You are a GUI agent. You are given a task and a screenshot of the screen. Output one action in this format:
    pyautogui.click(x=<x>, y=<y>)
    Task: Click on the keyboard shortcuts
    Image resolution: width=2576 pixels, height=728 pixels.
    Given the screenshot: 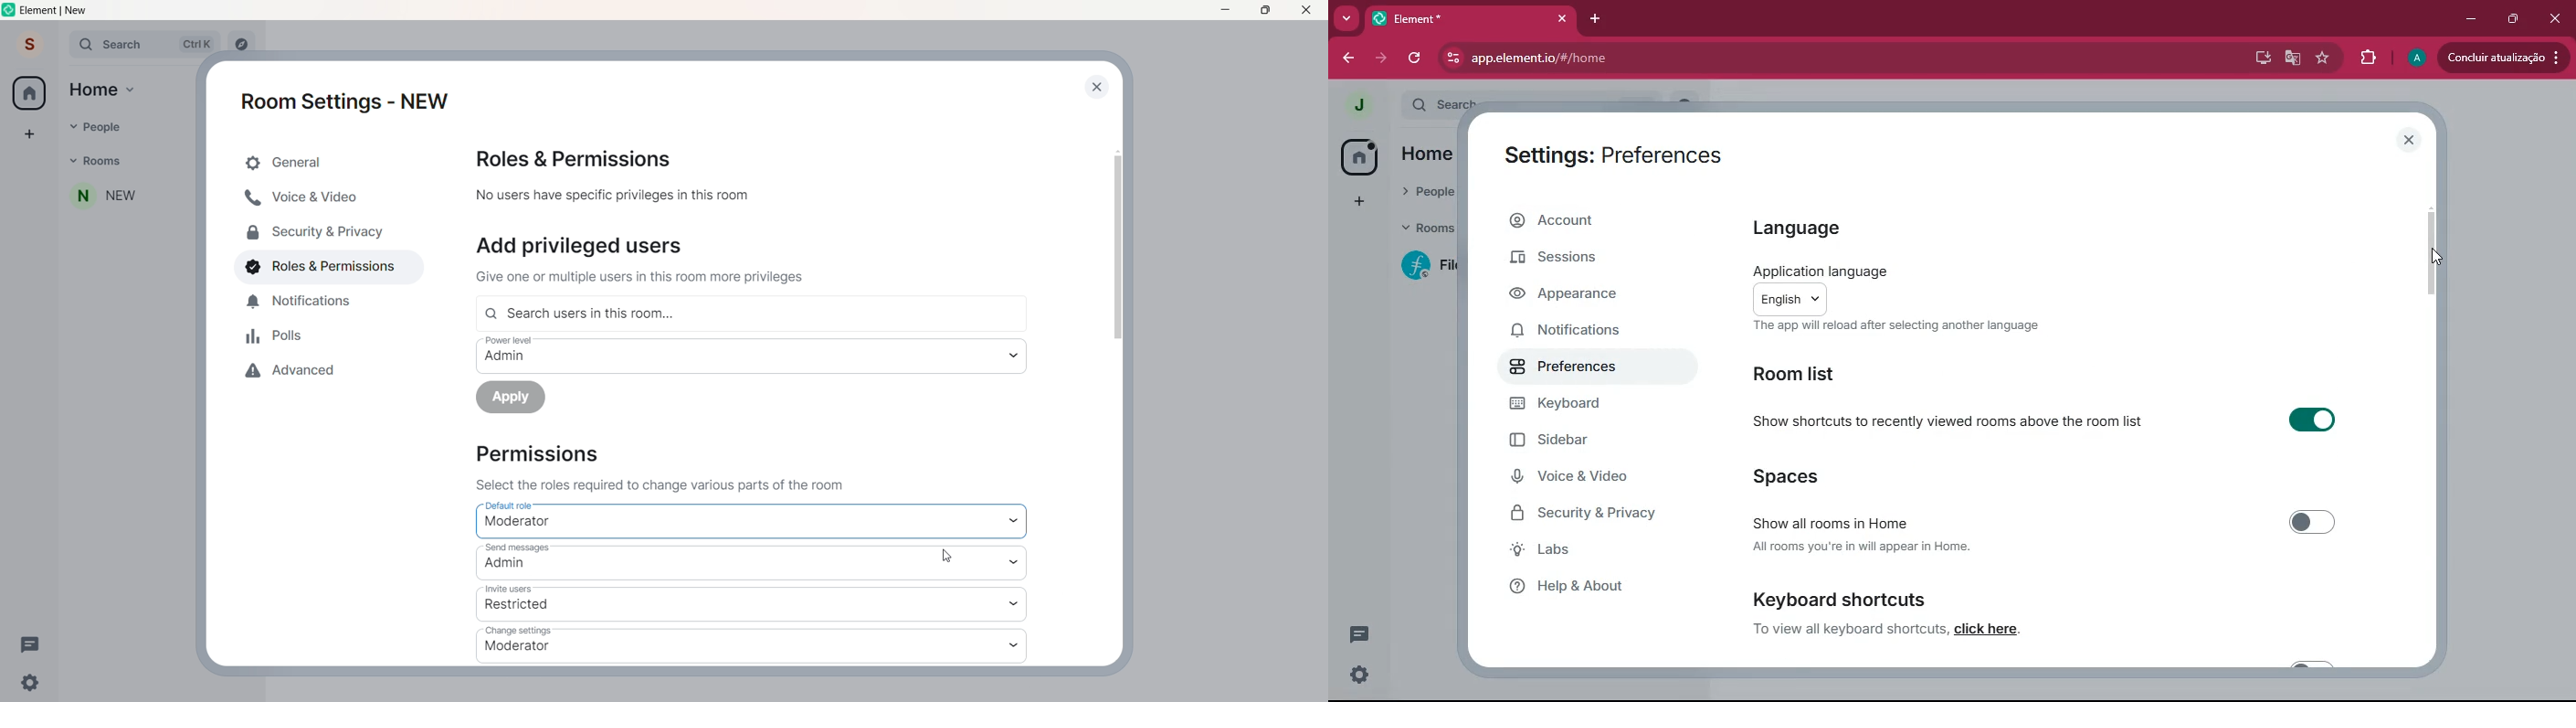 What is the action you would take?
    pyautogui.click(x=1840, y=598)
    